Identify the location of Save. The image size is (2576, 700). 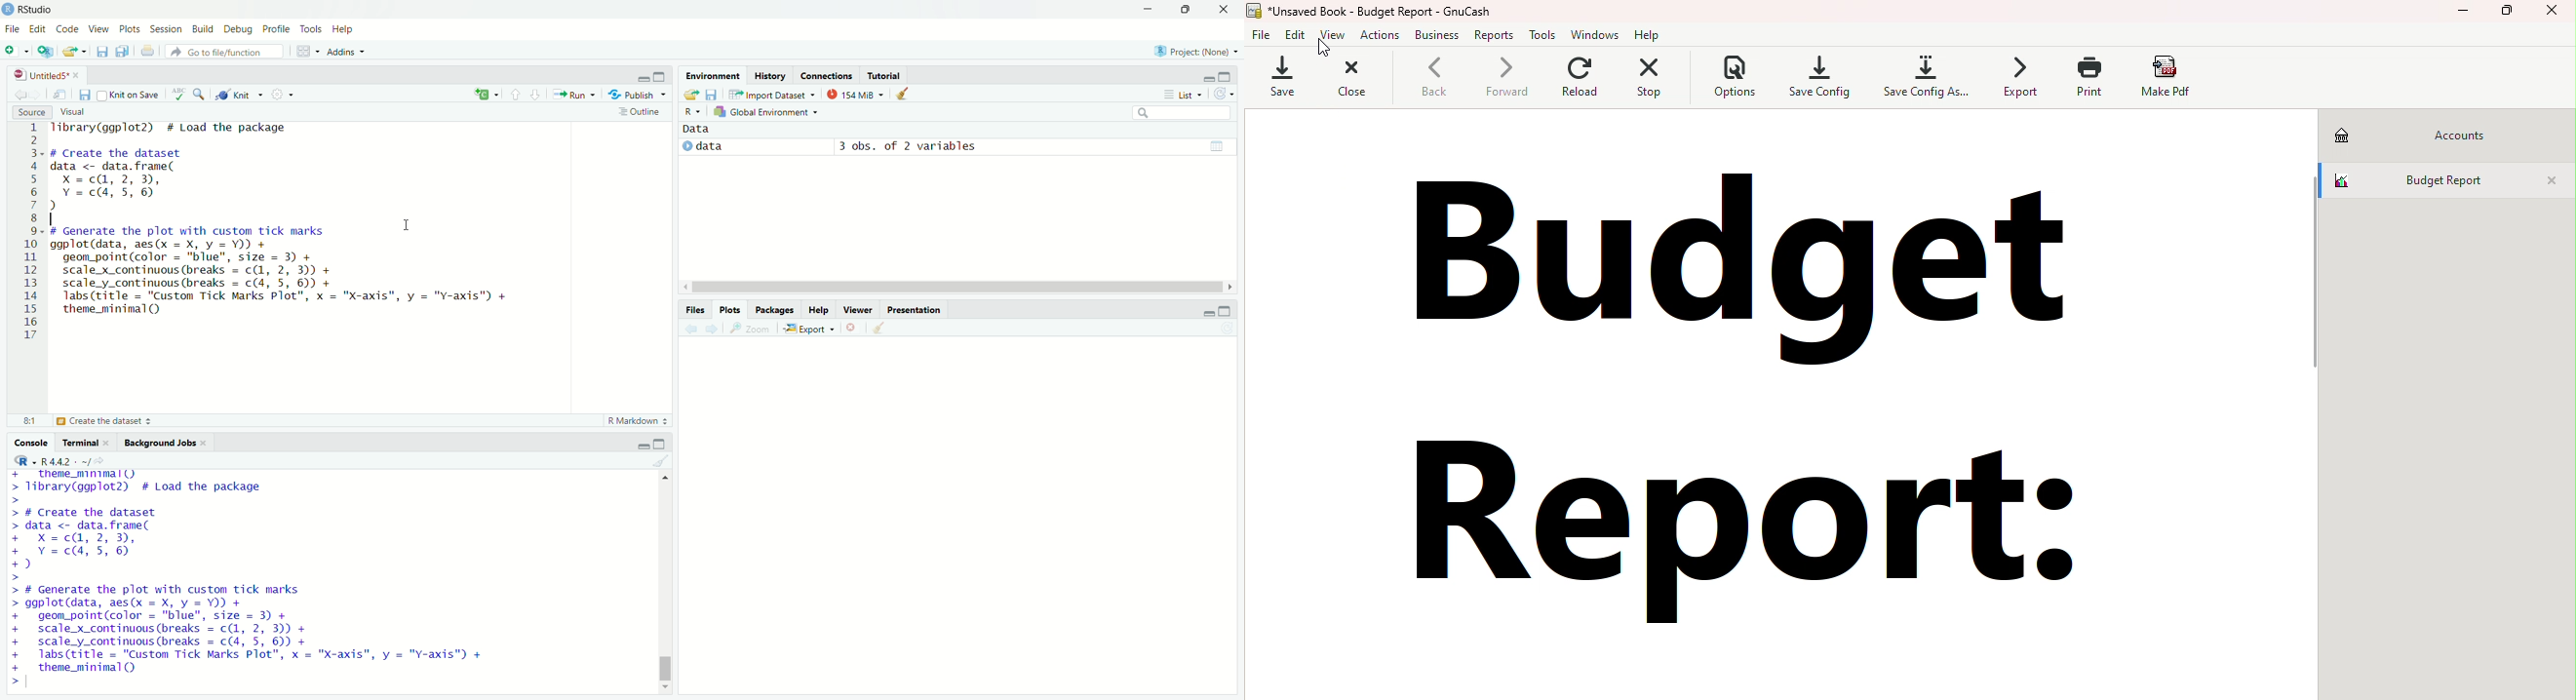
(1279, 77).